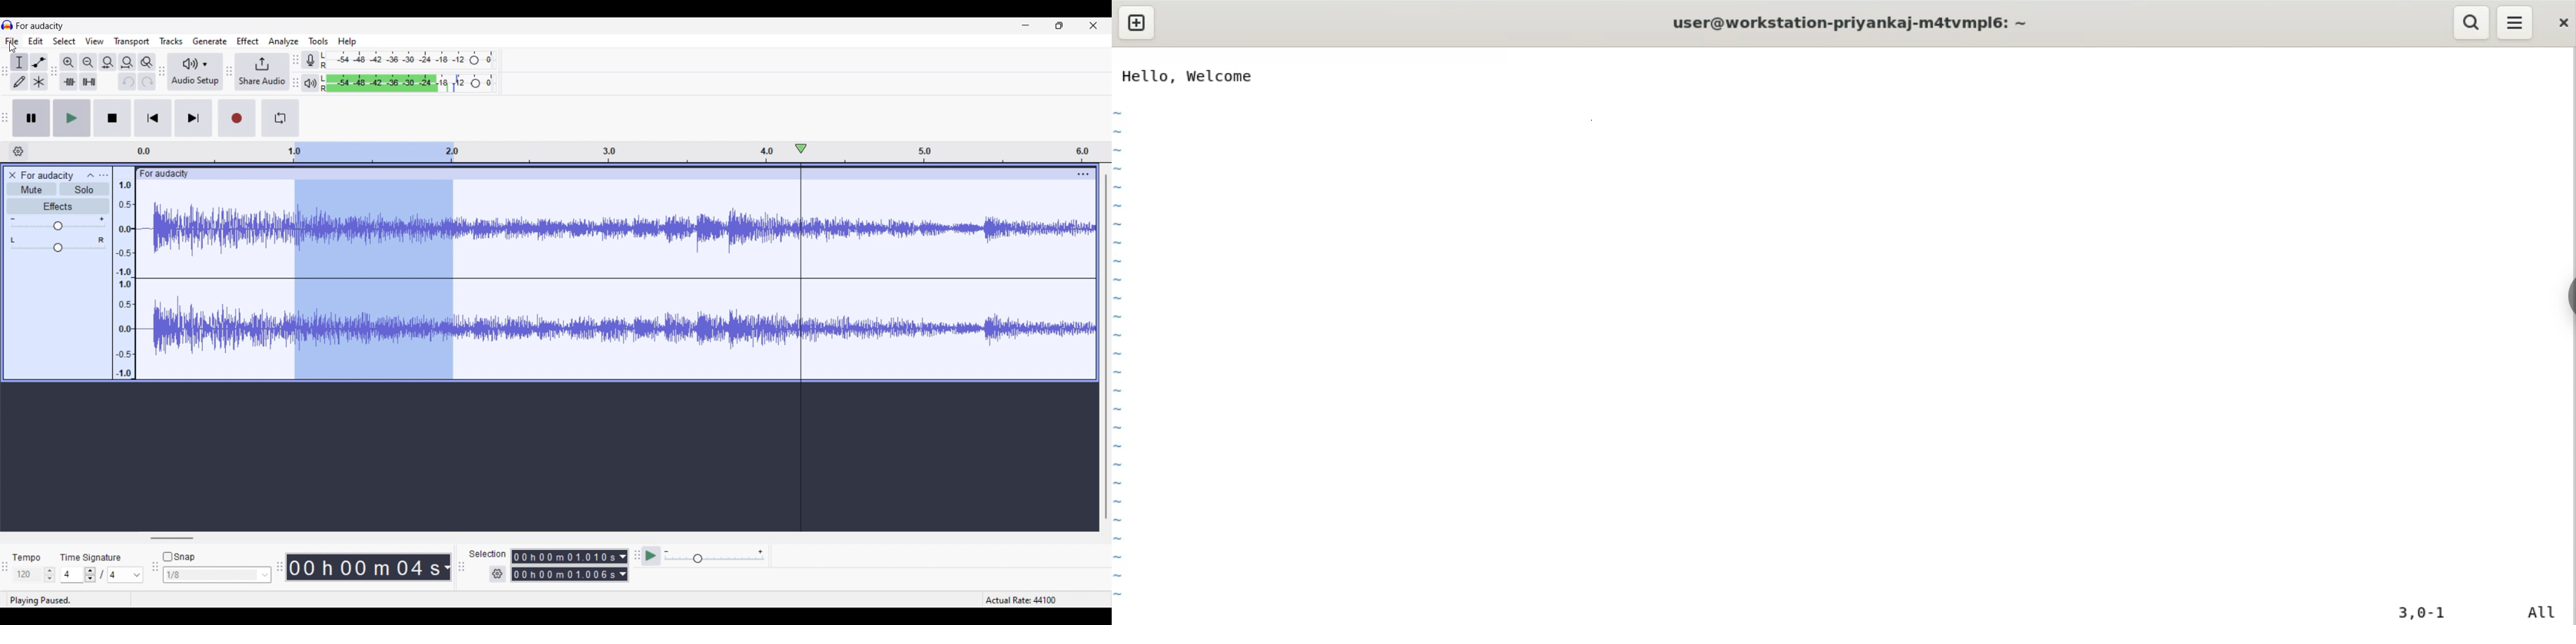 The image size is (2576, 644). Describe the element at coordinates (801, 337) in the screenshot. I see `Playhead` at that location.